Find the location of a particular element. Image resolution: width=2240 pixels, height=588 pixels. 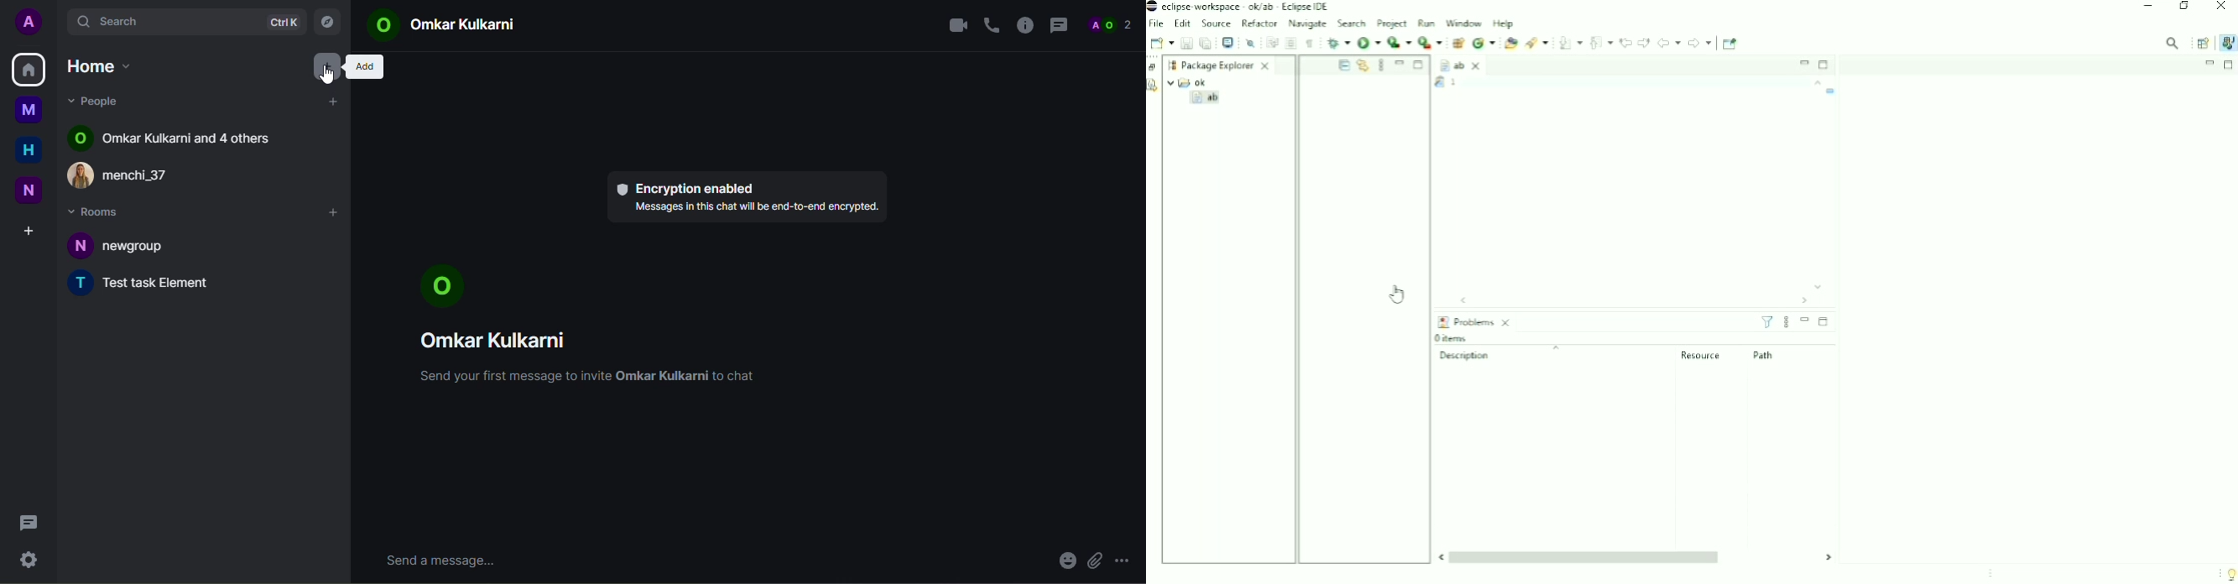

people is located at coordinates (1111, 23).